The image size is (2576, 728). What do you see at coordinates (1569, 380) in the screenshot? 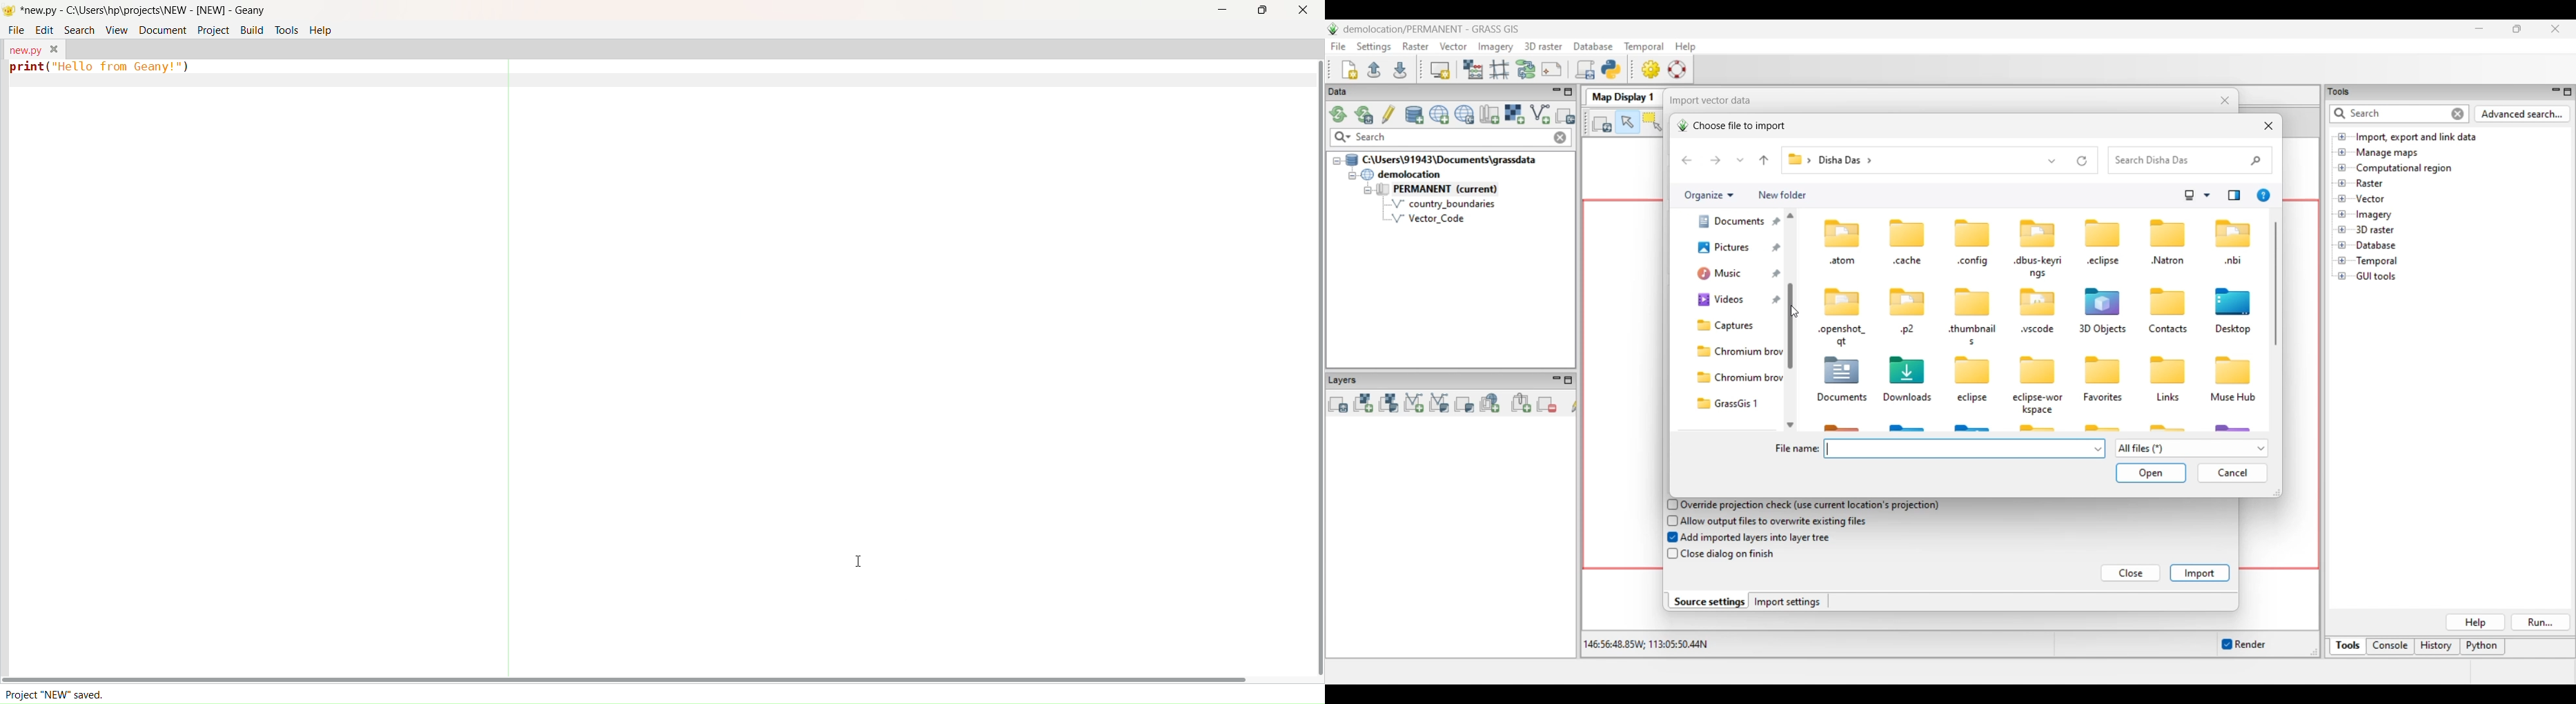
I see `Maximize Layers panel` at bounding box center [1569, 380].